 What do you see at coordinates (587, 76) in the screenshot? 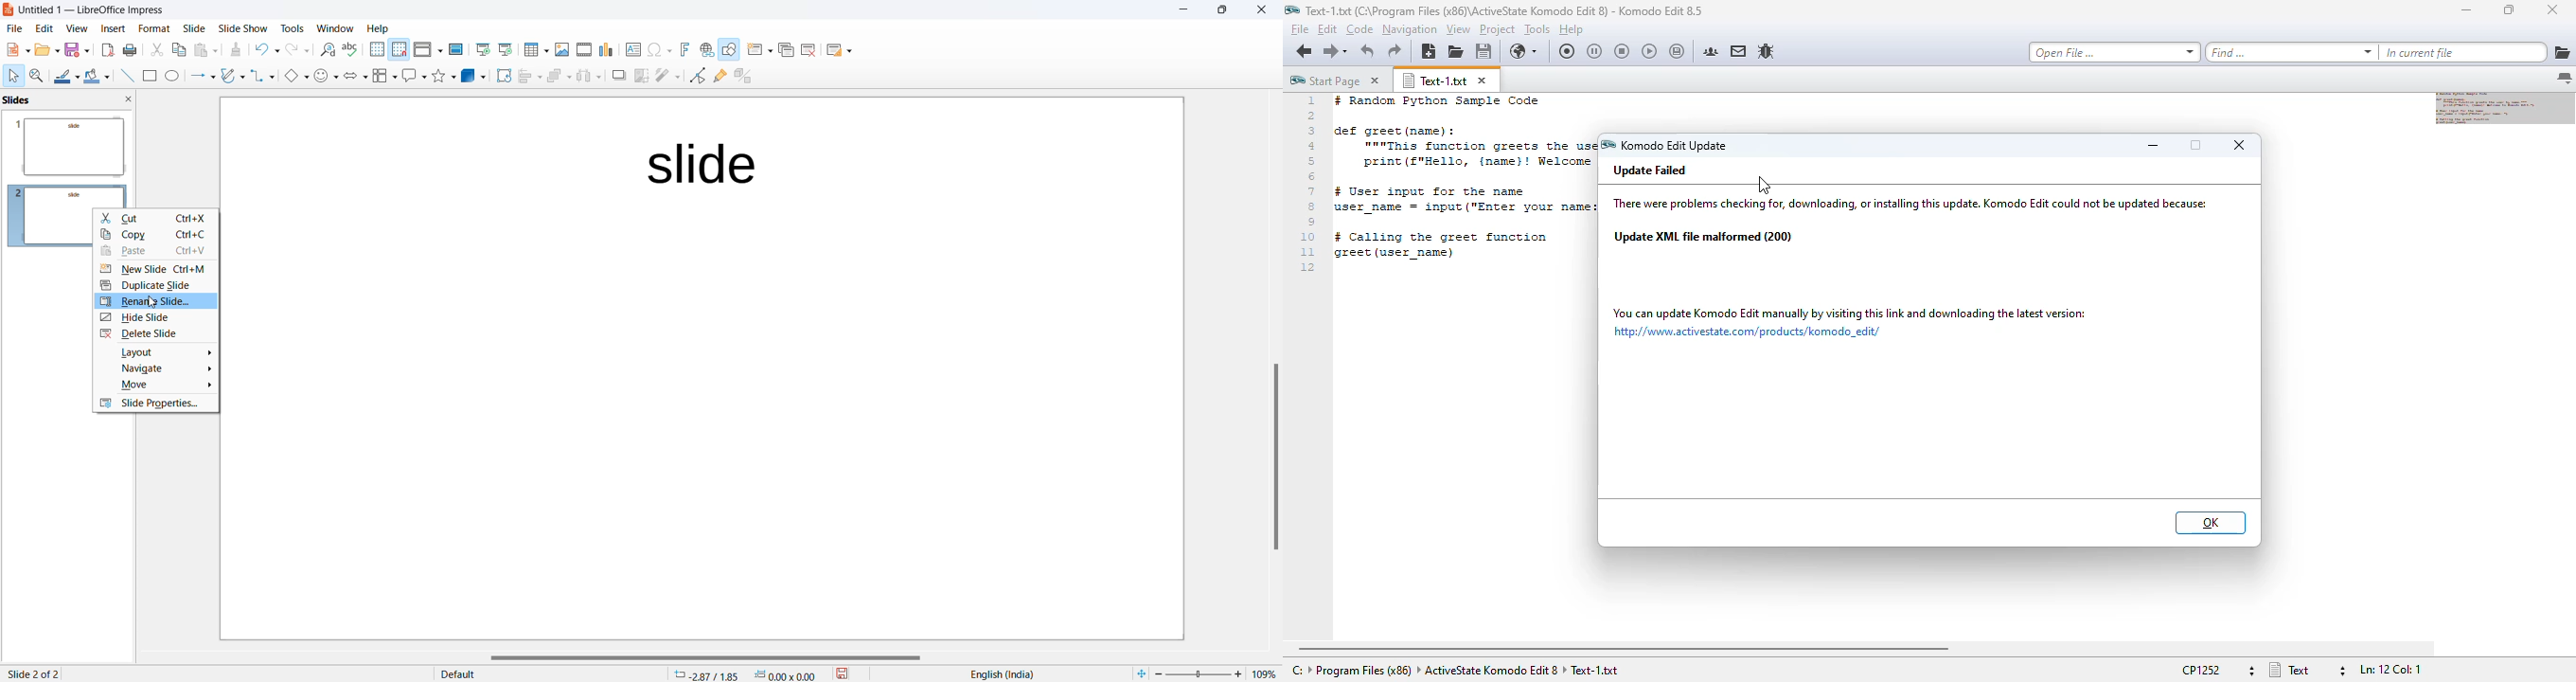
I see `Object distribution` at bounding box center [587, 76].